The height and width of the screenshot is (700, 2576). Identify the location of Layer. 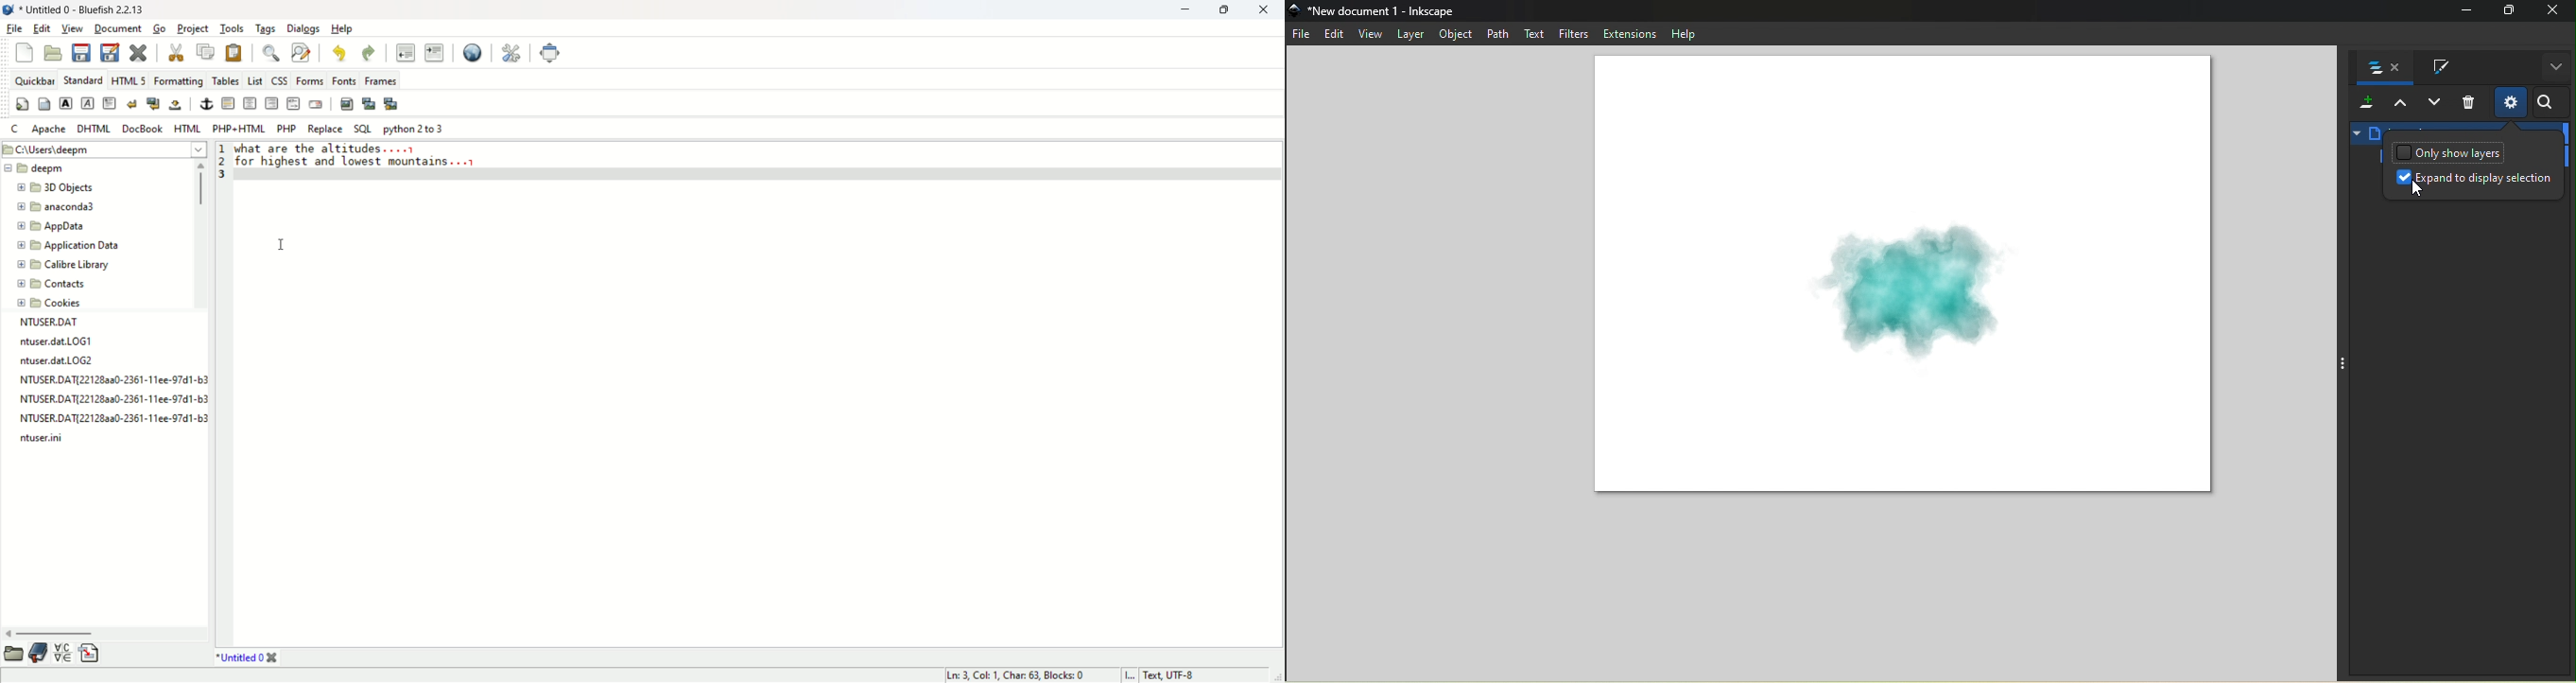
(1411, 32).